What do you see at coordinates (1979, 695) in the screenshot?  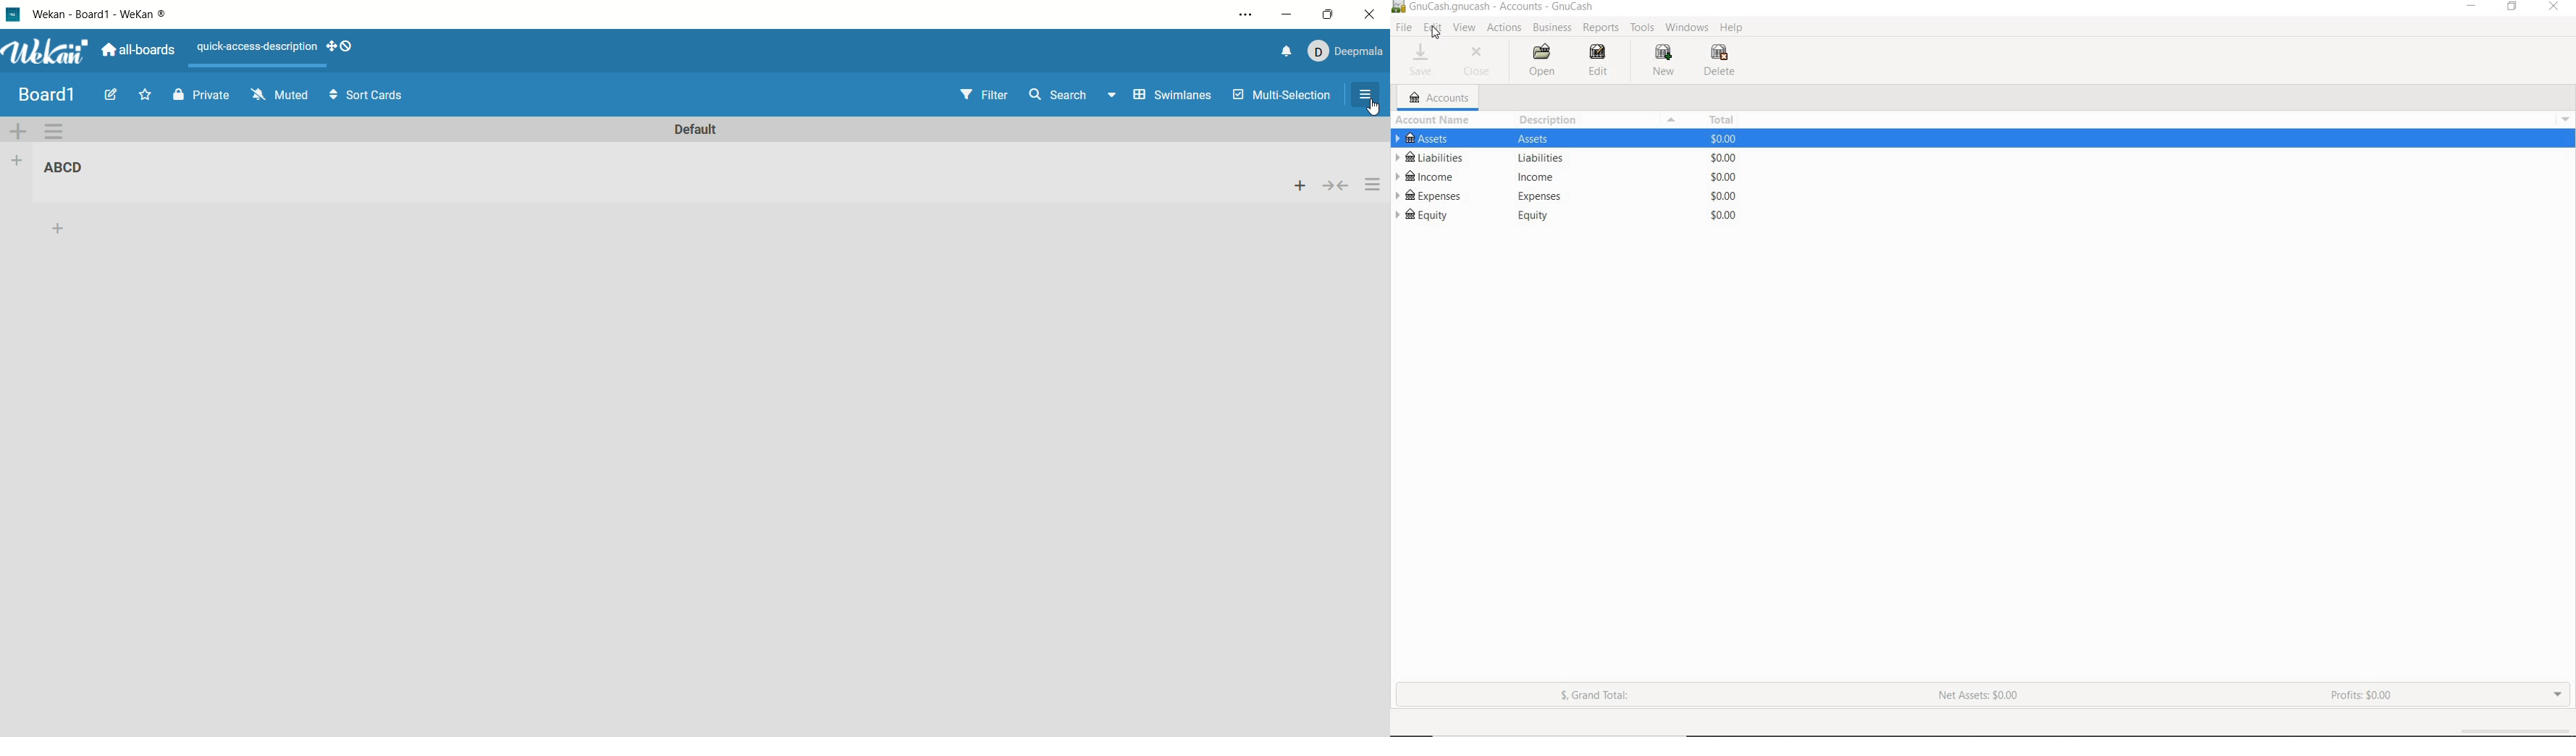 I see `NET ASSETS` at bounding box center [1979, 695].